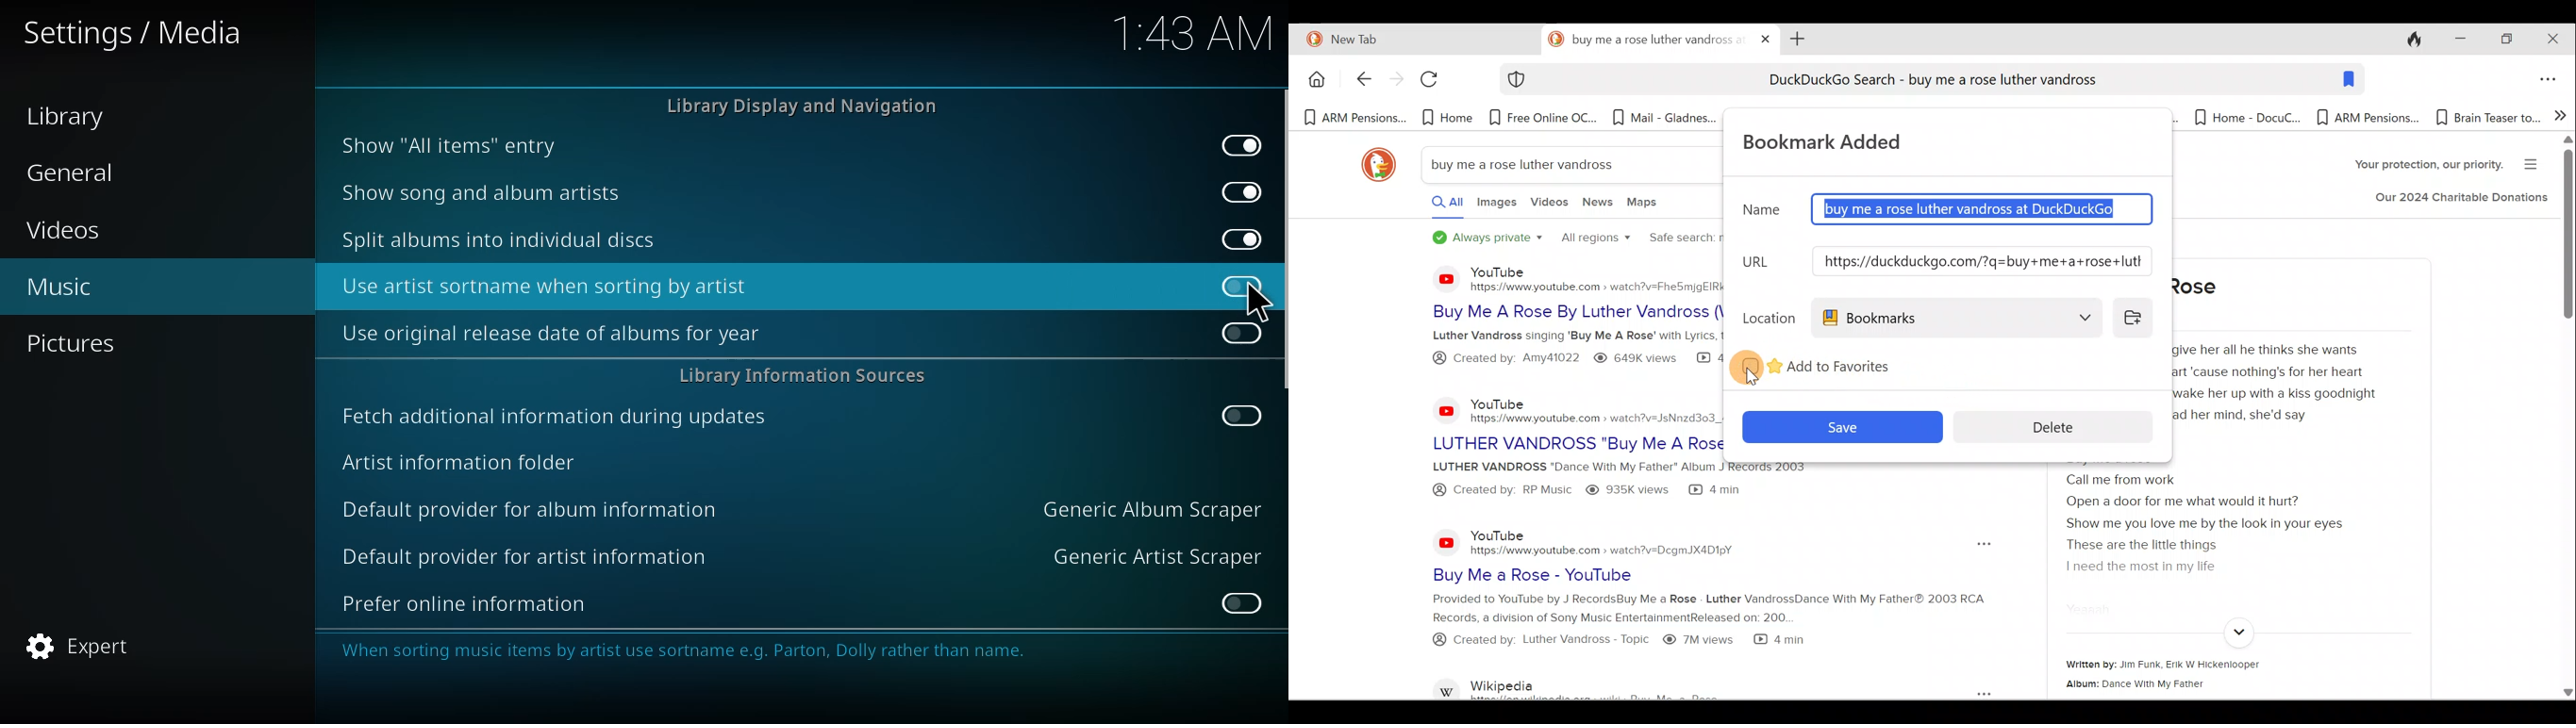  I want to click on expert, so click(77, 646).